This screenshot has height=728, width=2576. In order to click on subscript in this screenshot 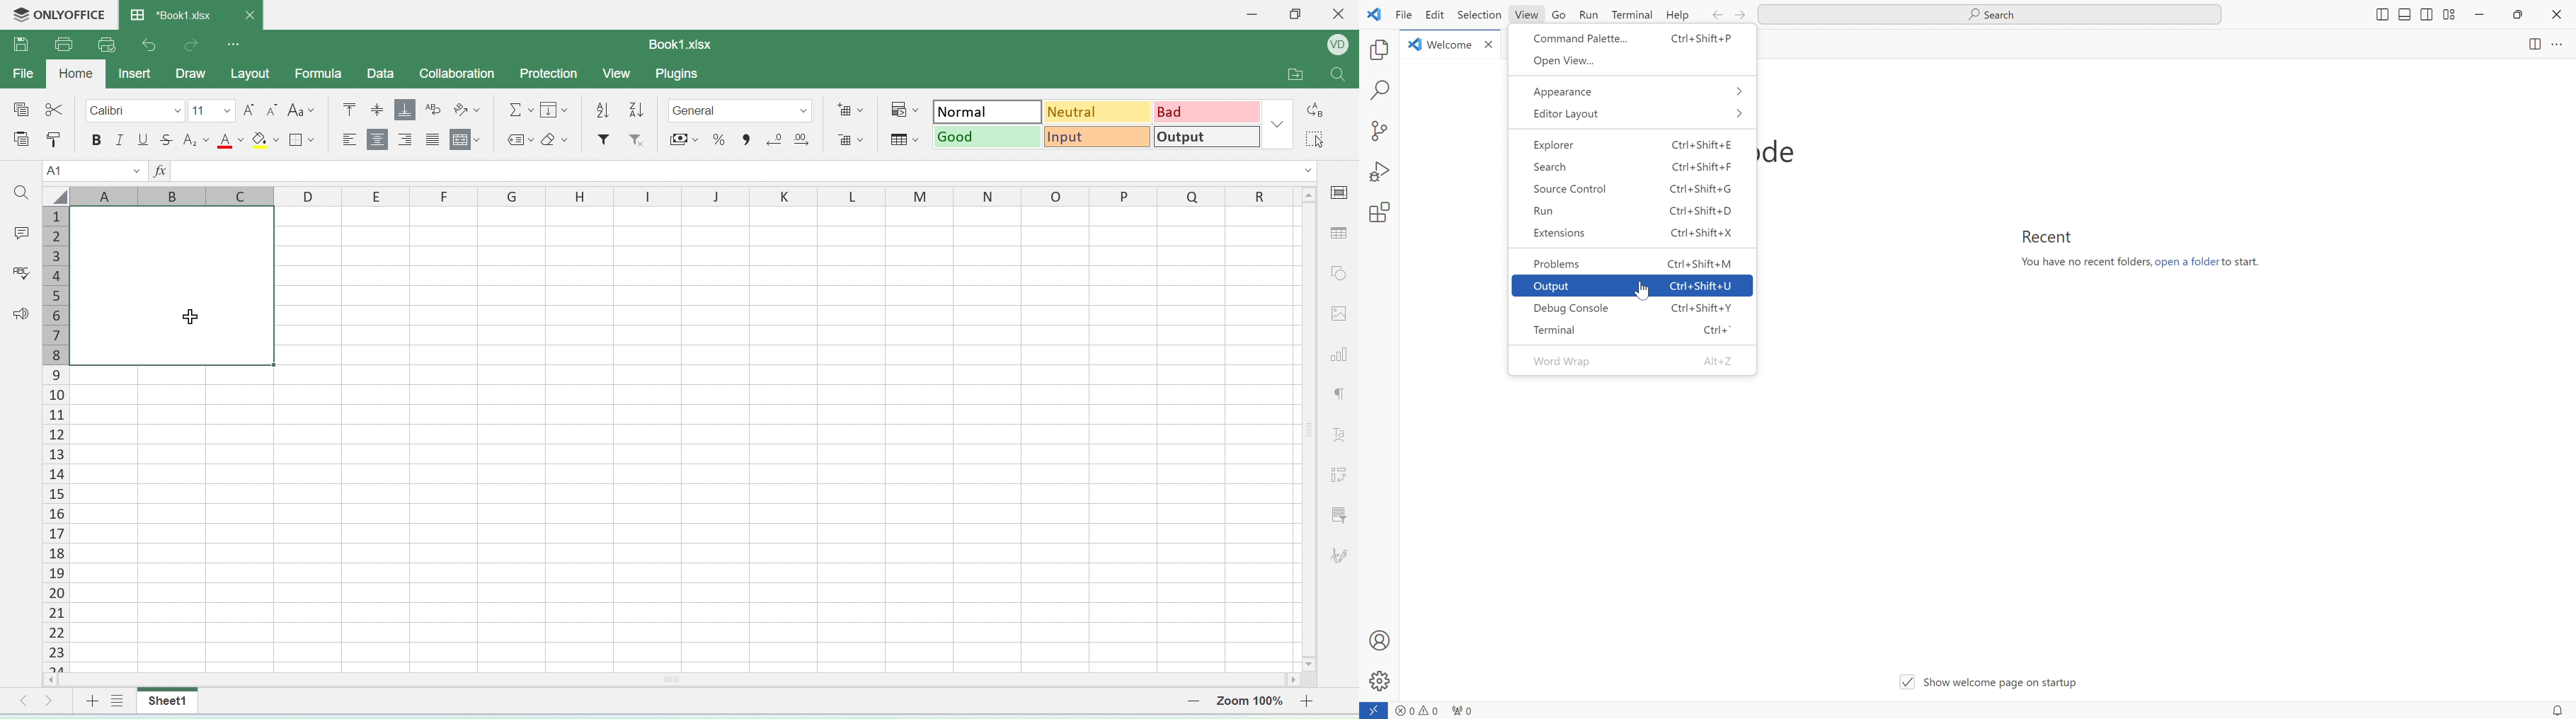, I will do `click(195, 139)`.